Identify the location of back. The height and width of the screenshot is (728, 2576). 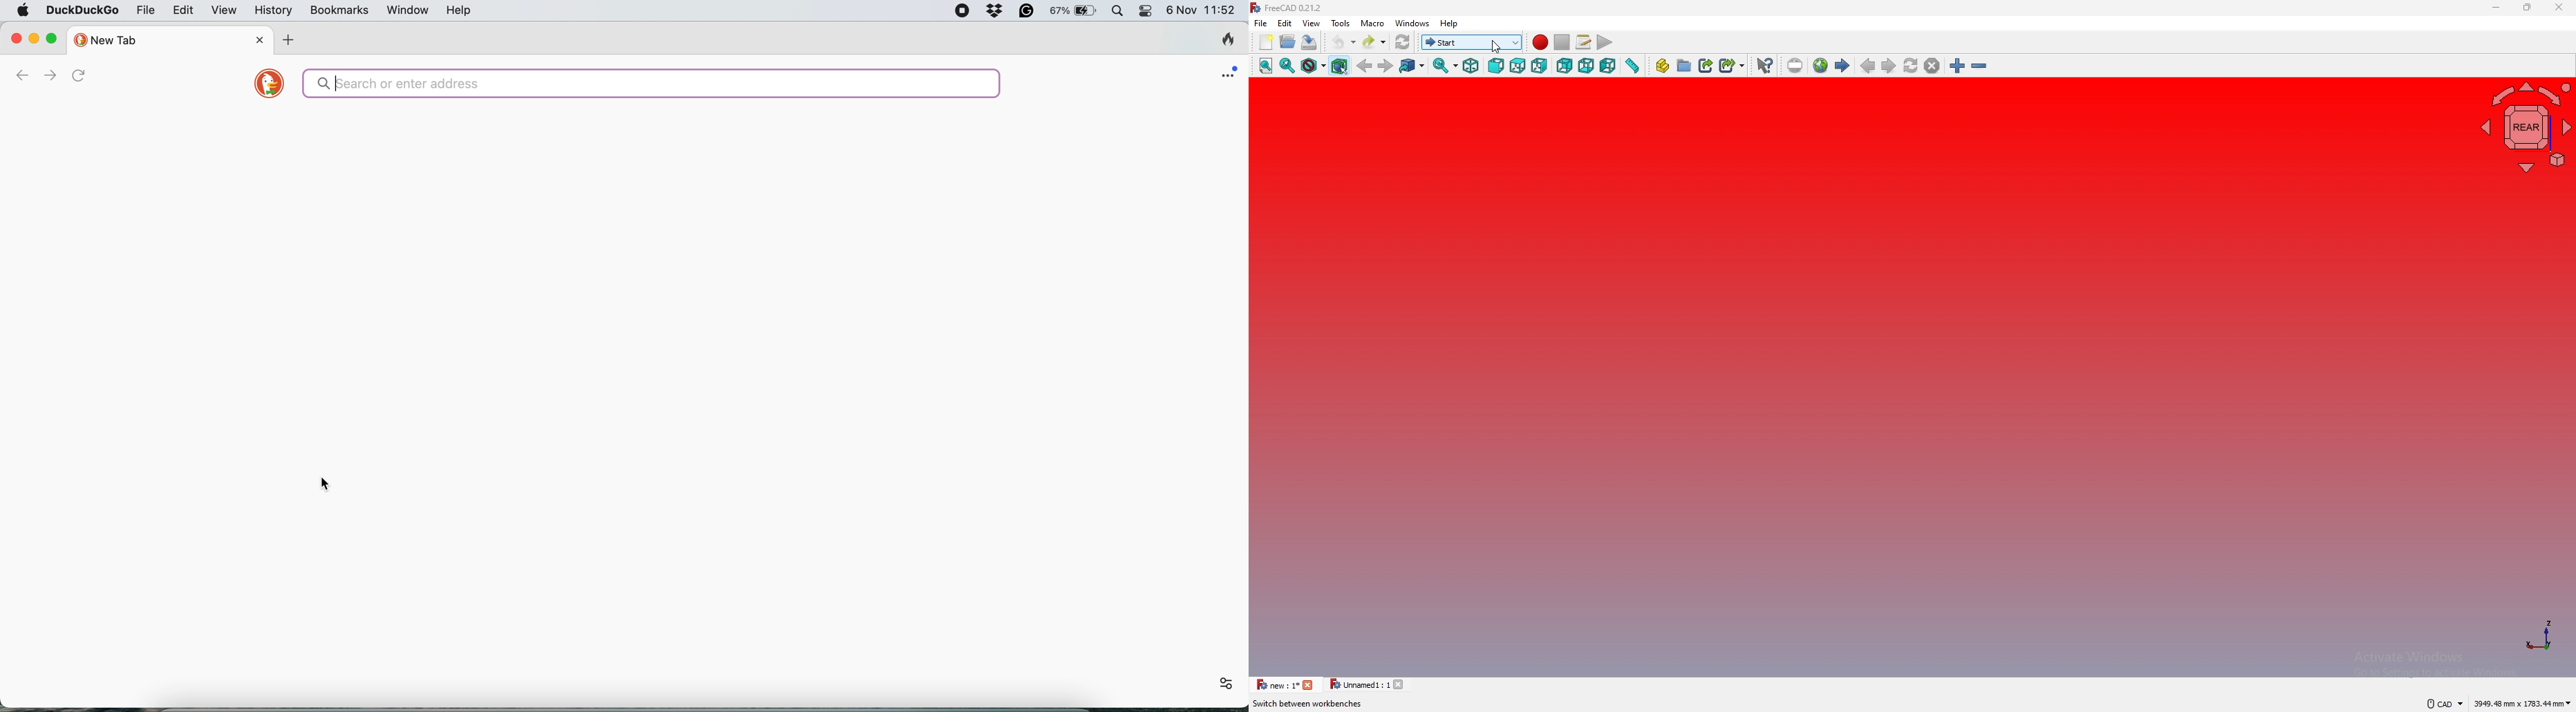
(1565, 66).